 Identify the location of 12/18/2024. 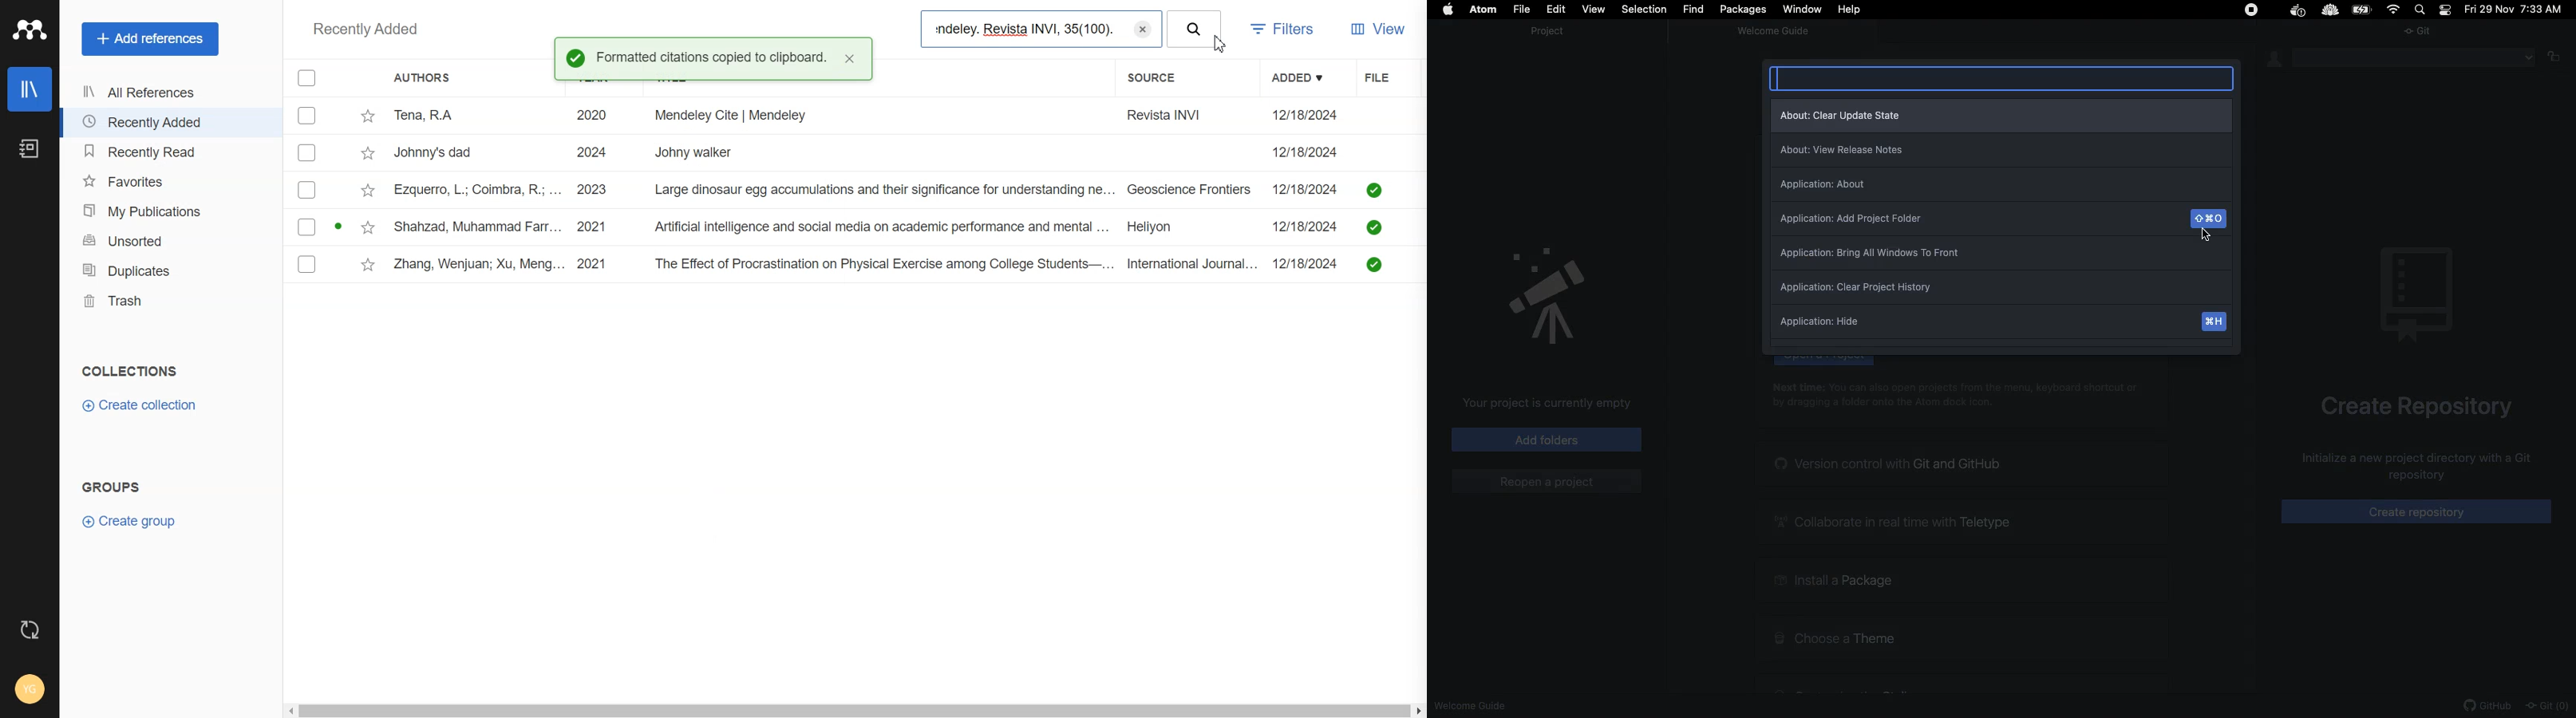
(1306, 115).